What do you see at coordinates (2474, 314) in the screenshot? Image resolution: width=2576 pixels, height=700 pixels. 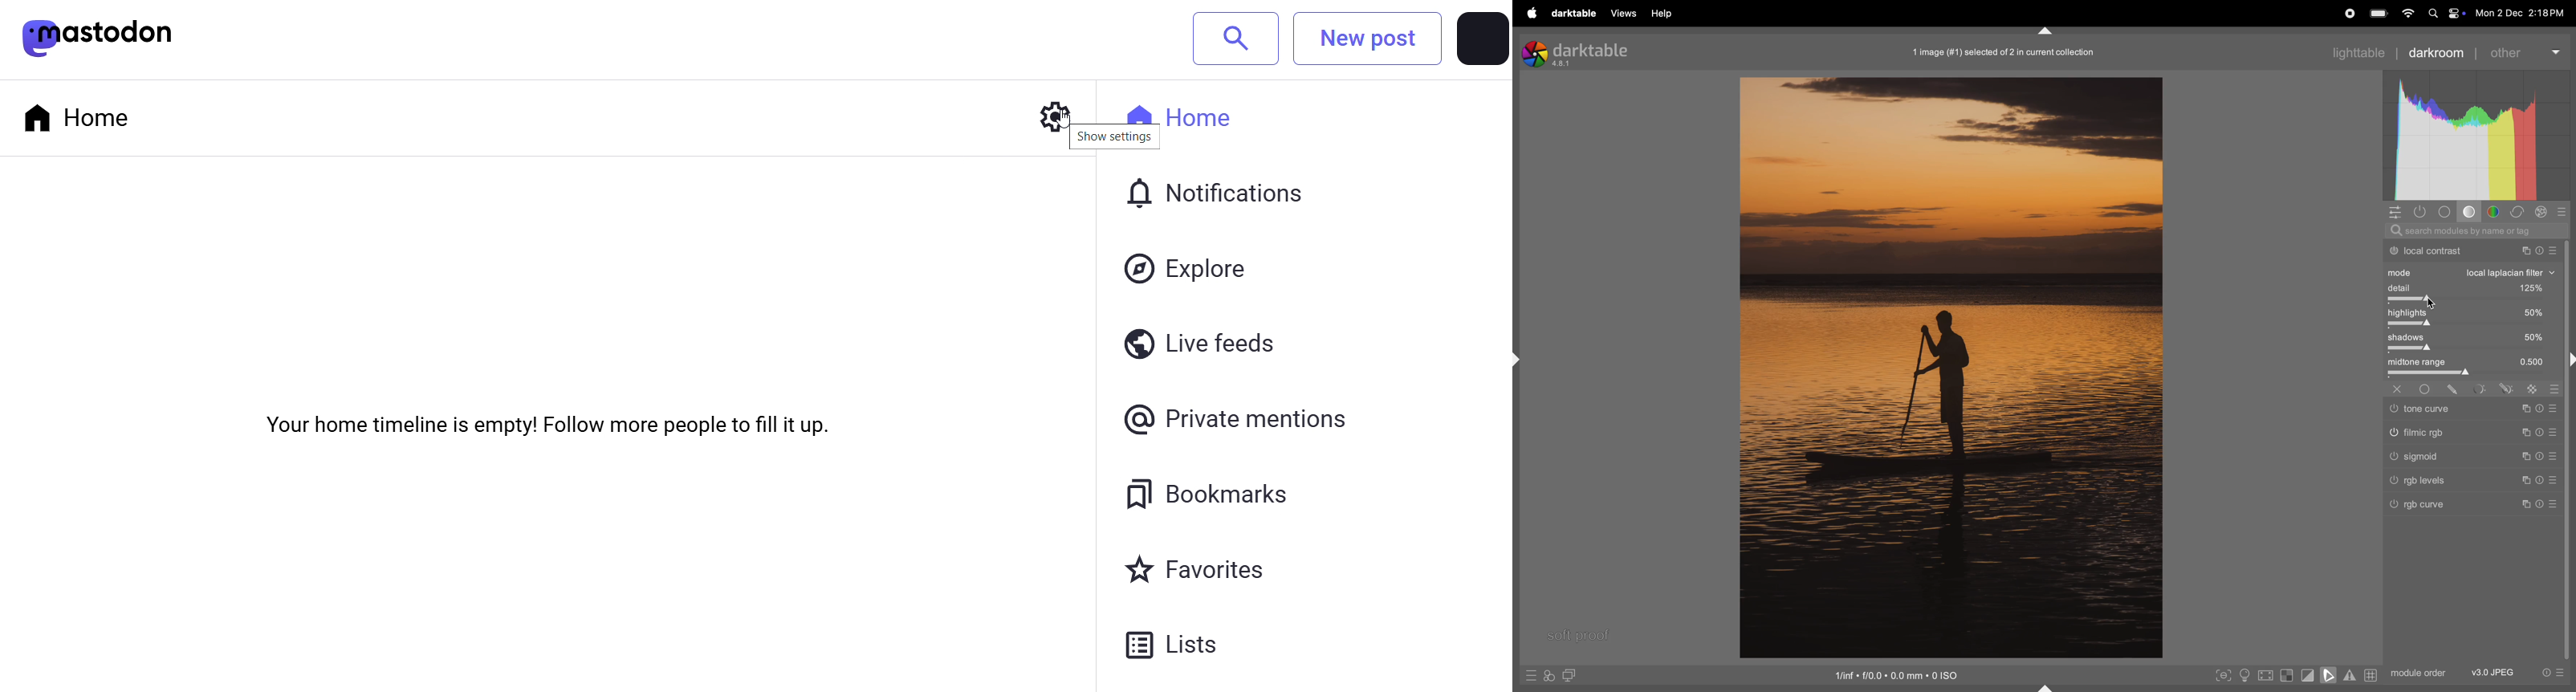 I see `high lights` at bounding box center [2474, 314].